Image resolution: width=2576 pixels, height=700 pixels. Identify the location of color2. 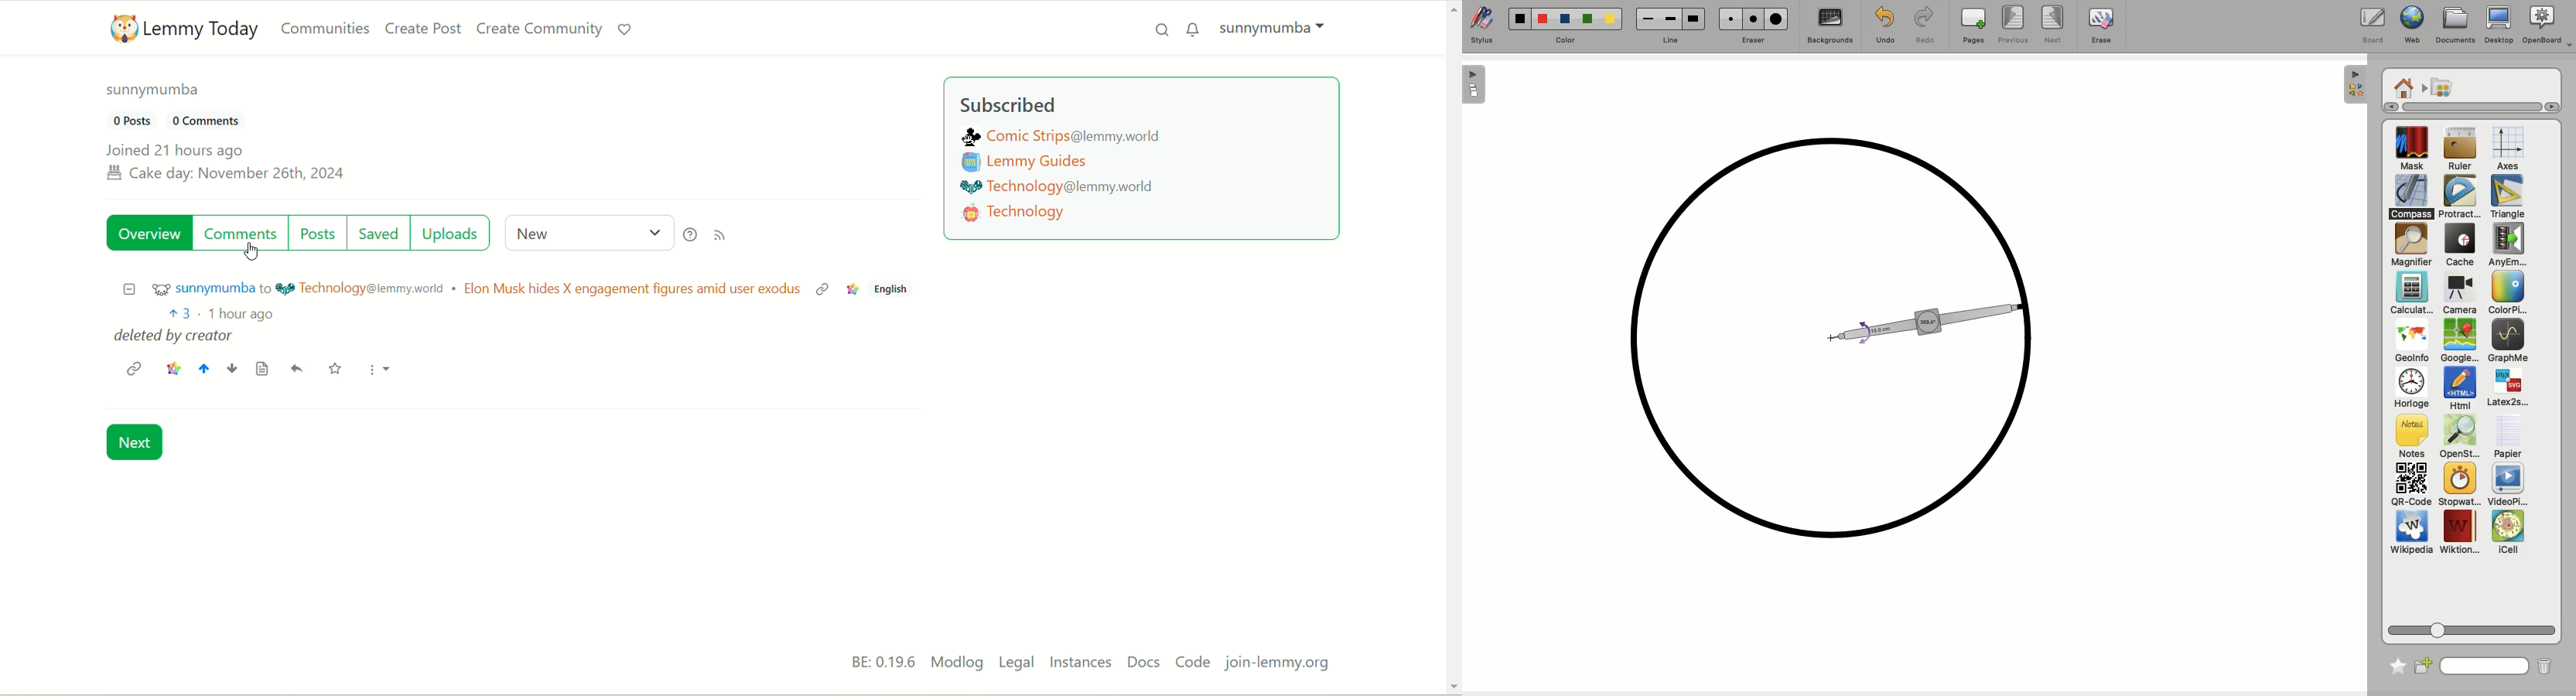
(1540, 18).